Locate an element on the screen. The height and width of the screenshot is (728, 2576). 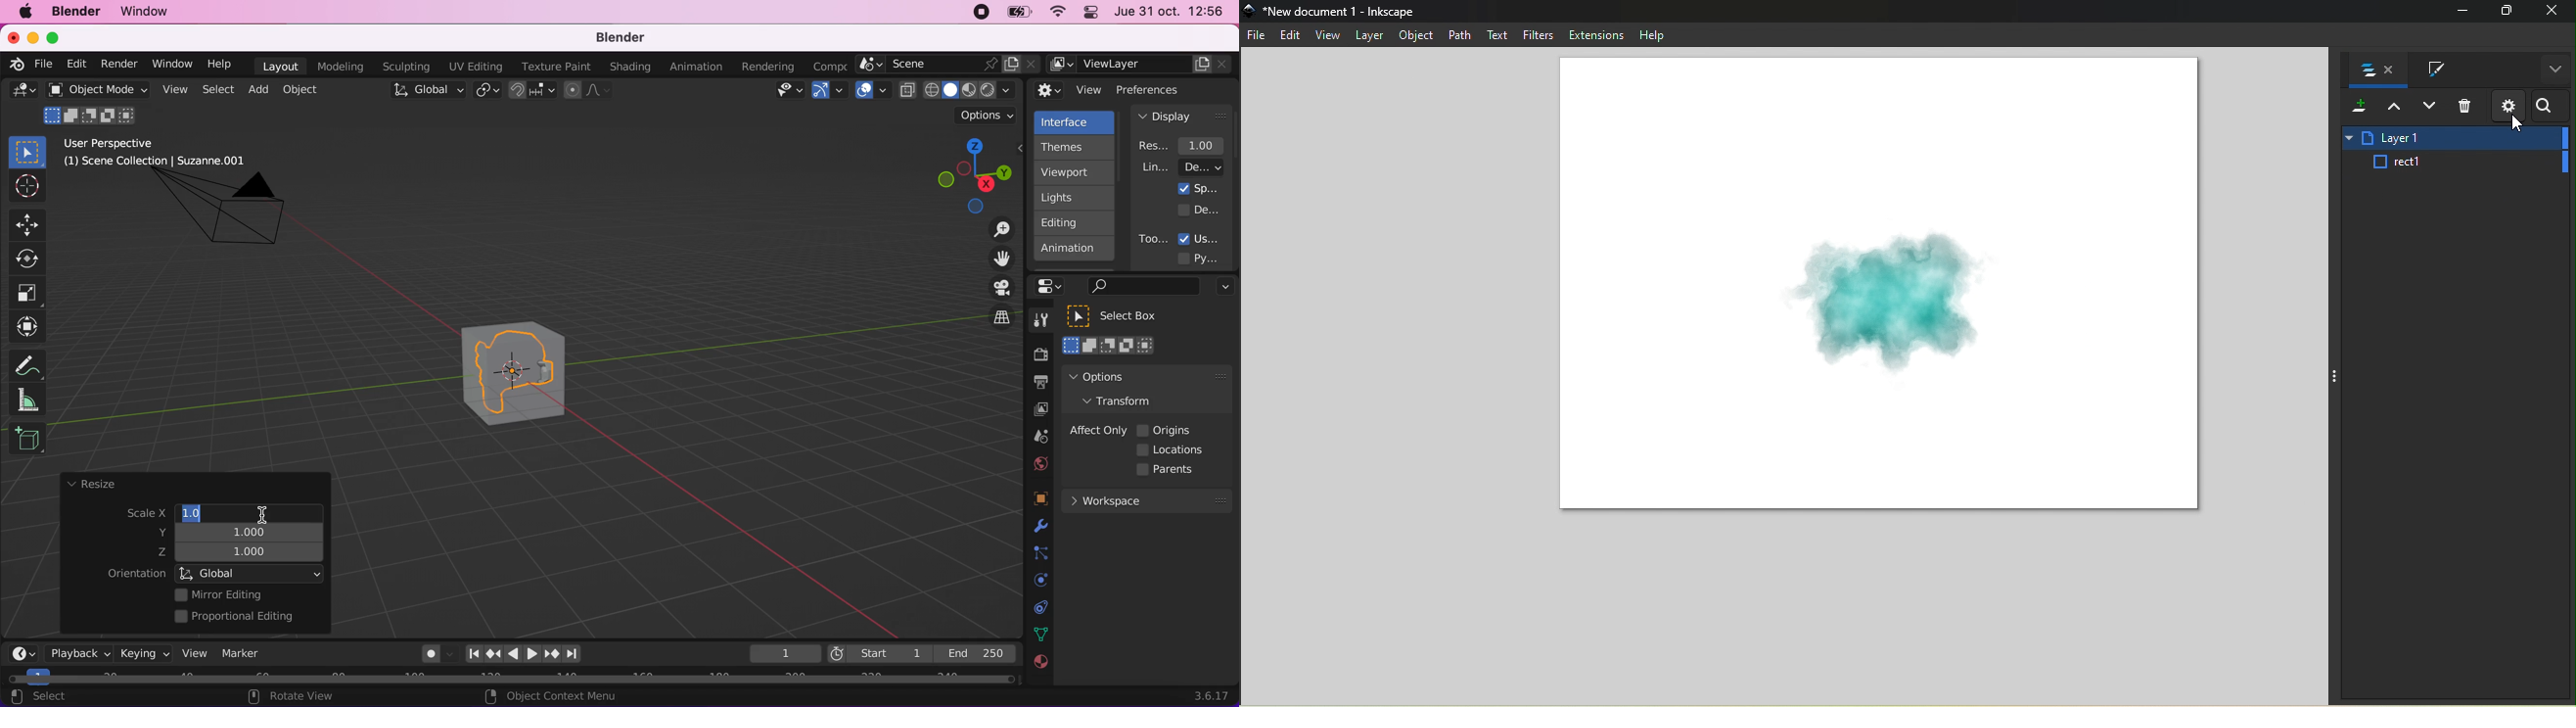
measure is located at coordinates (34, 399).